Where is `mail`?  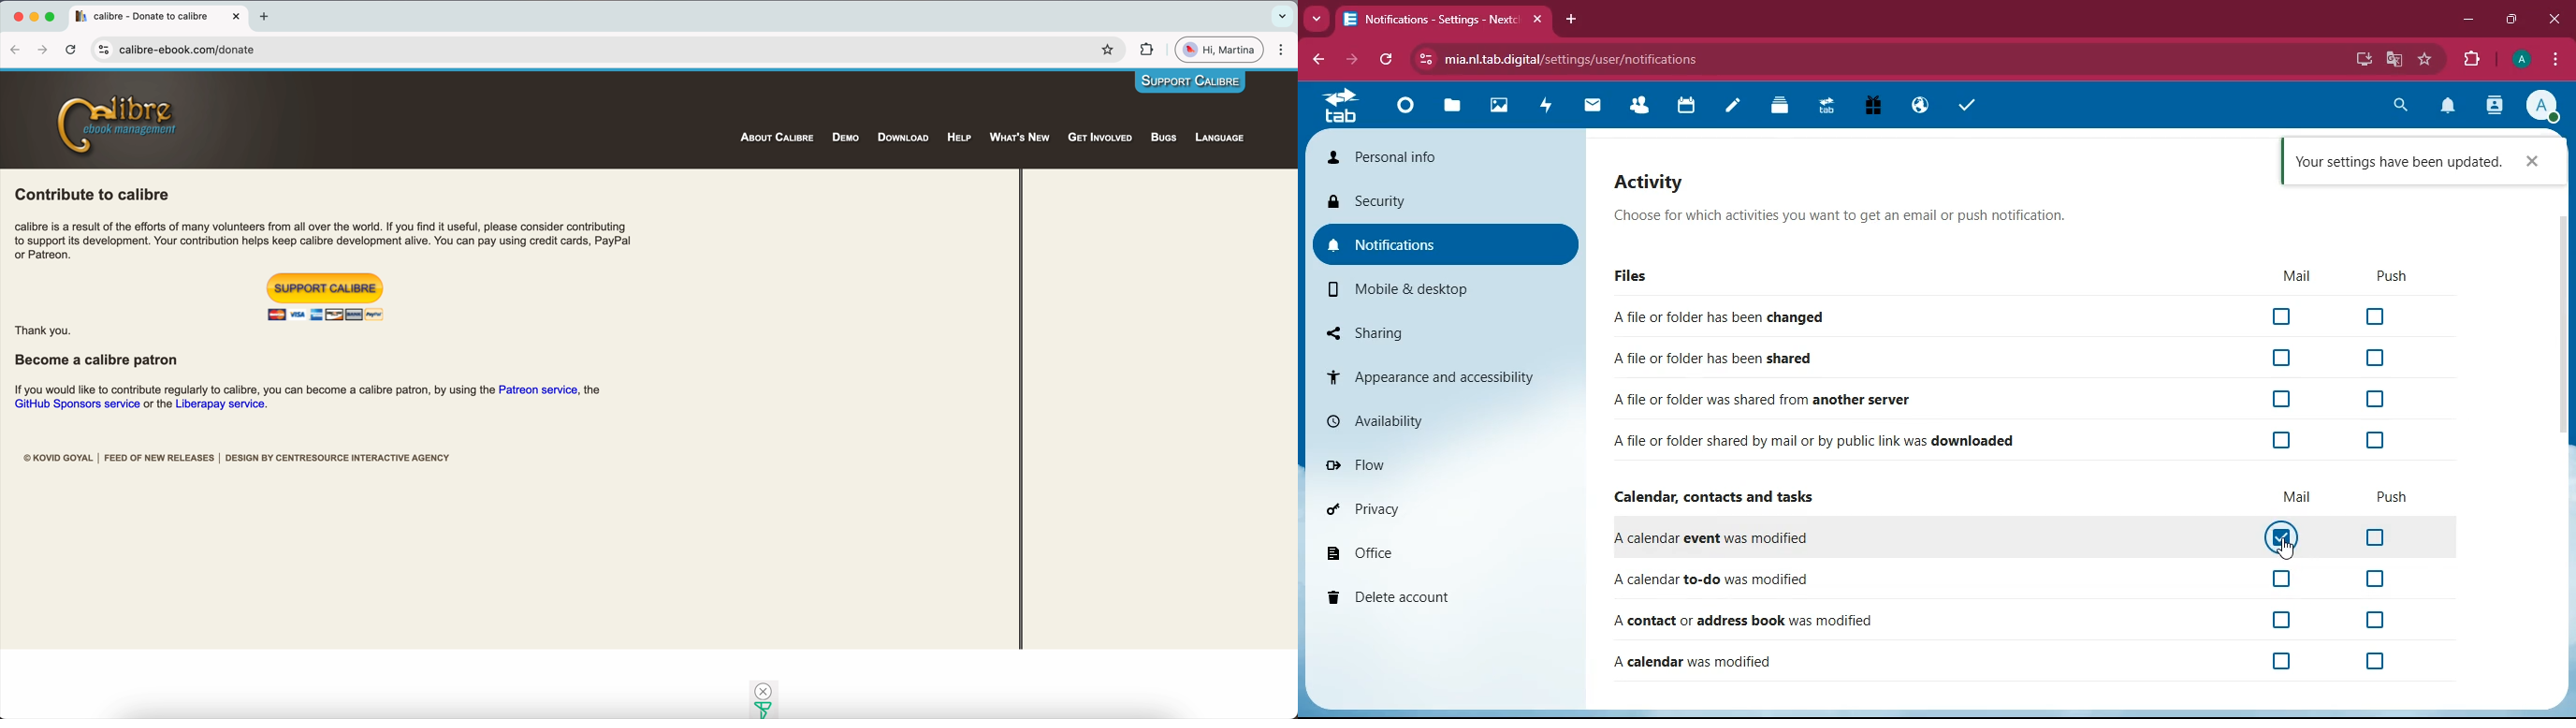
mail is located at coordinates (2292, 499).